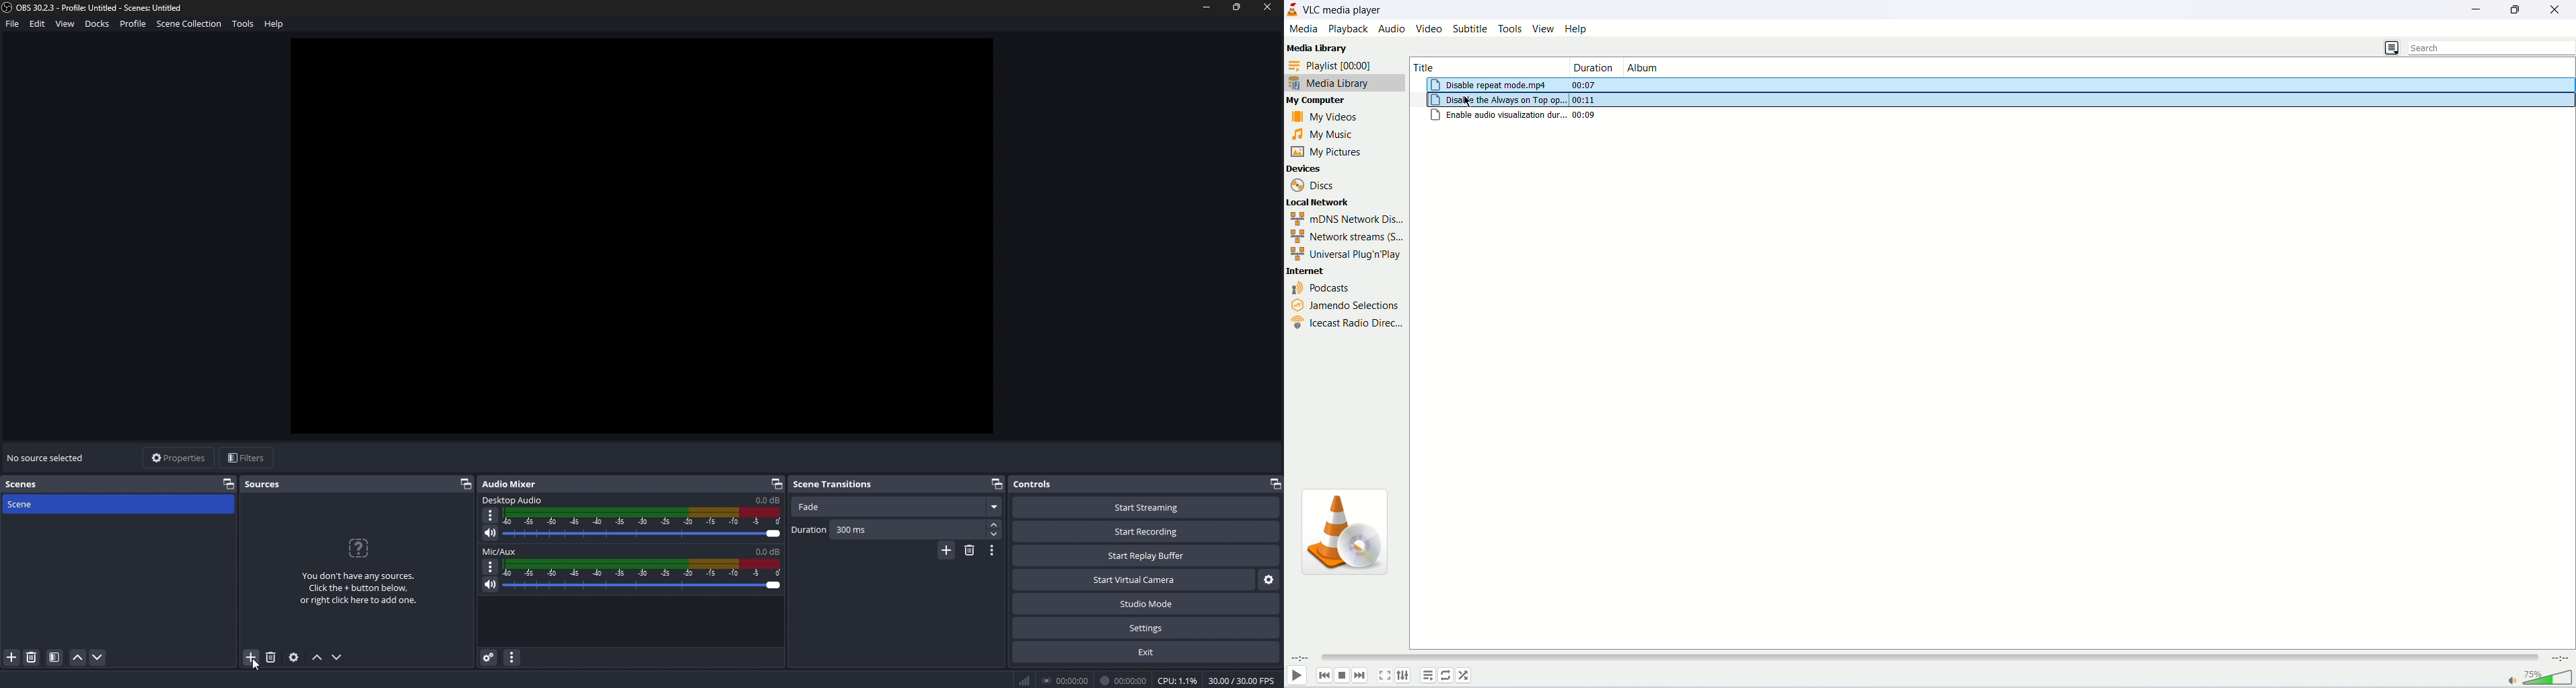 Image resolution: width=2576 pixels, height=700 pixels. I want to click on next, so click(1360, 675).